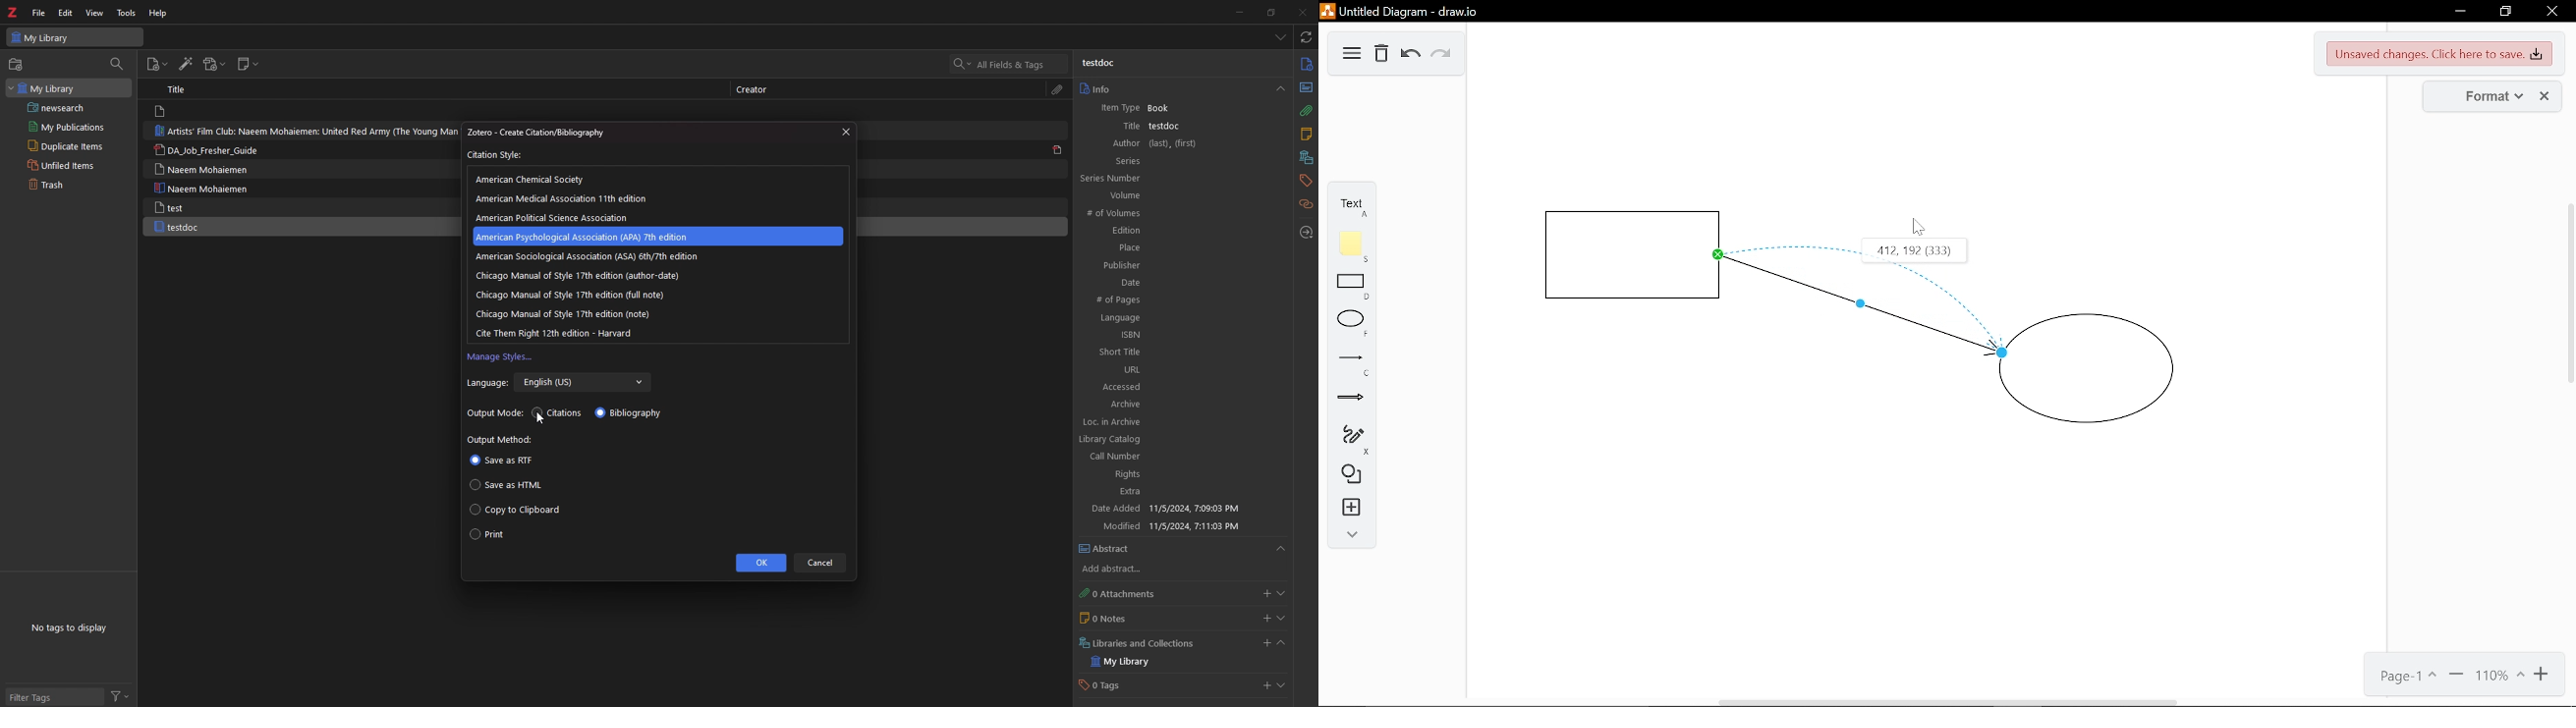 This screenshot has width=2576, height=728. I want to click on Redo, so click(1443, 57).